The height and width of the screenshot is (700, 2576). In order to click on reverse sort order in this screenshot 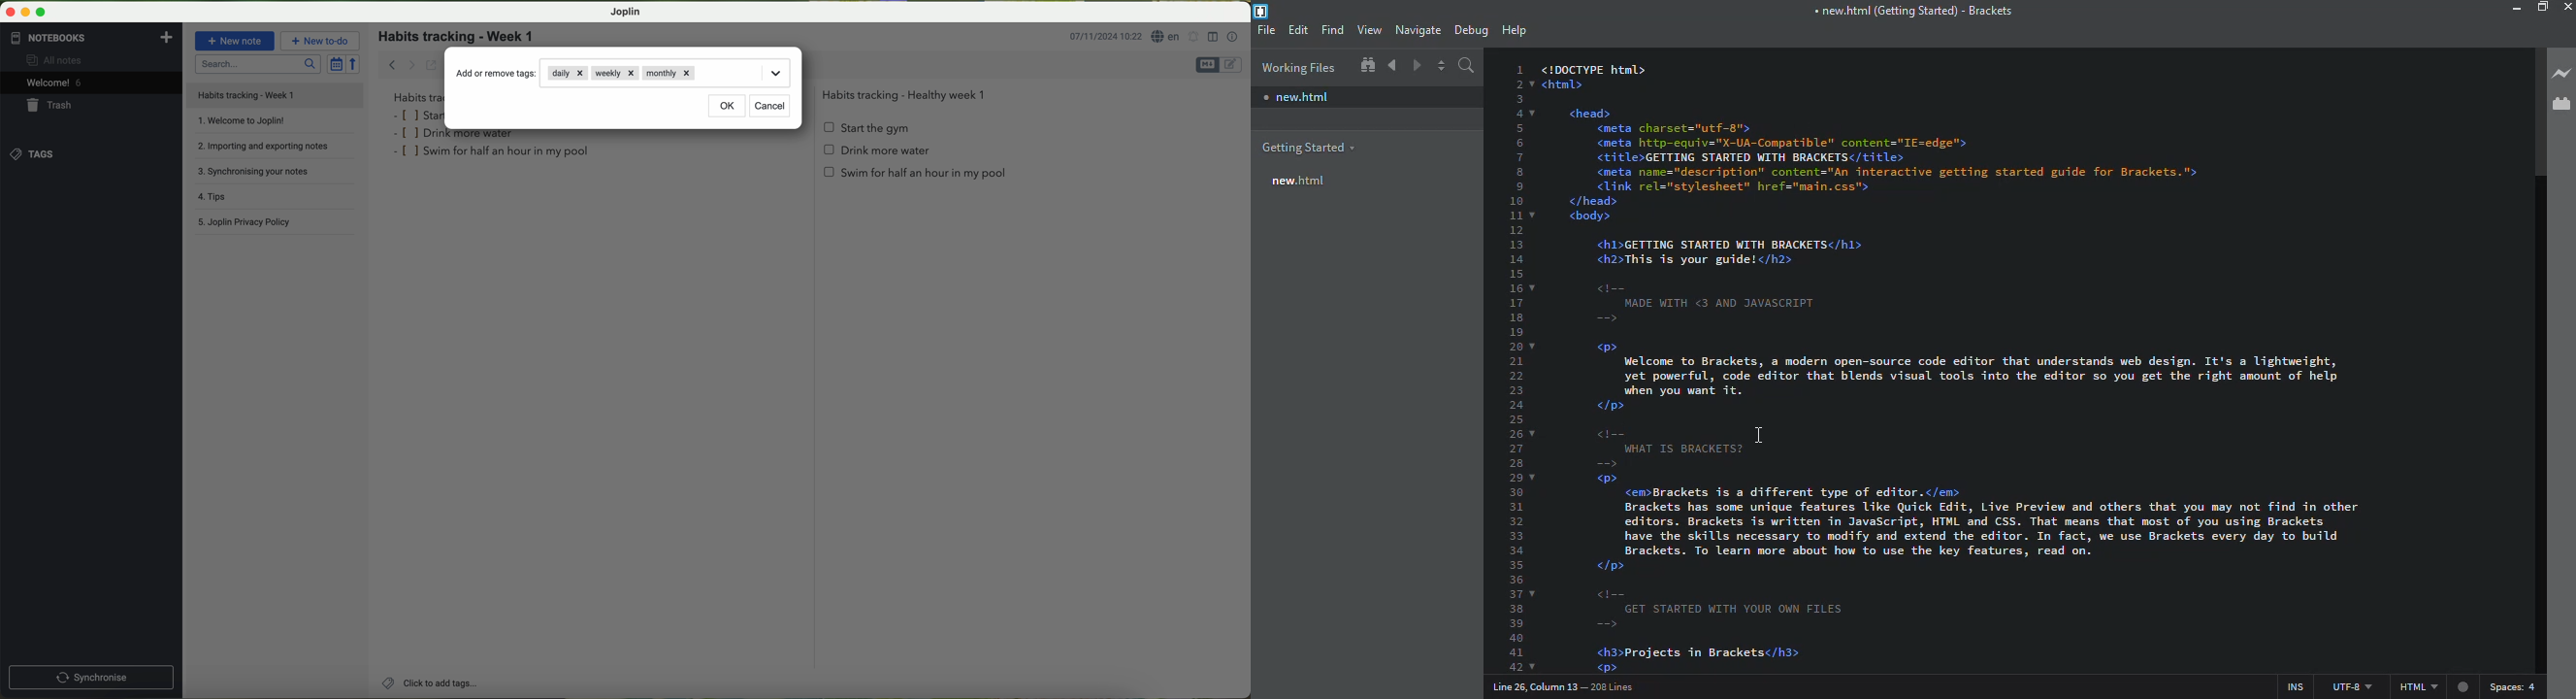, I will do `click(354, 63)`.